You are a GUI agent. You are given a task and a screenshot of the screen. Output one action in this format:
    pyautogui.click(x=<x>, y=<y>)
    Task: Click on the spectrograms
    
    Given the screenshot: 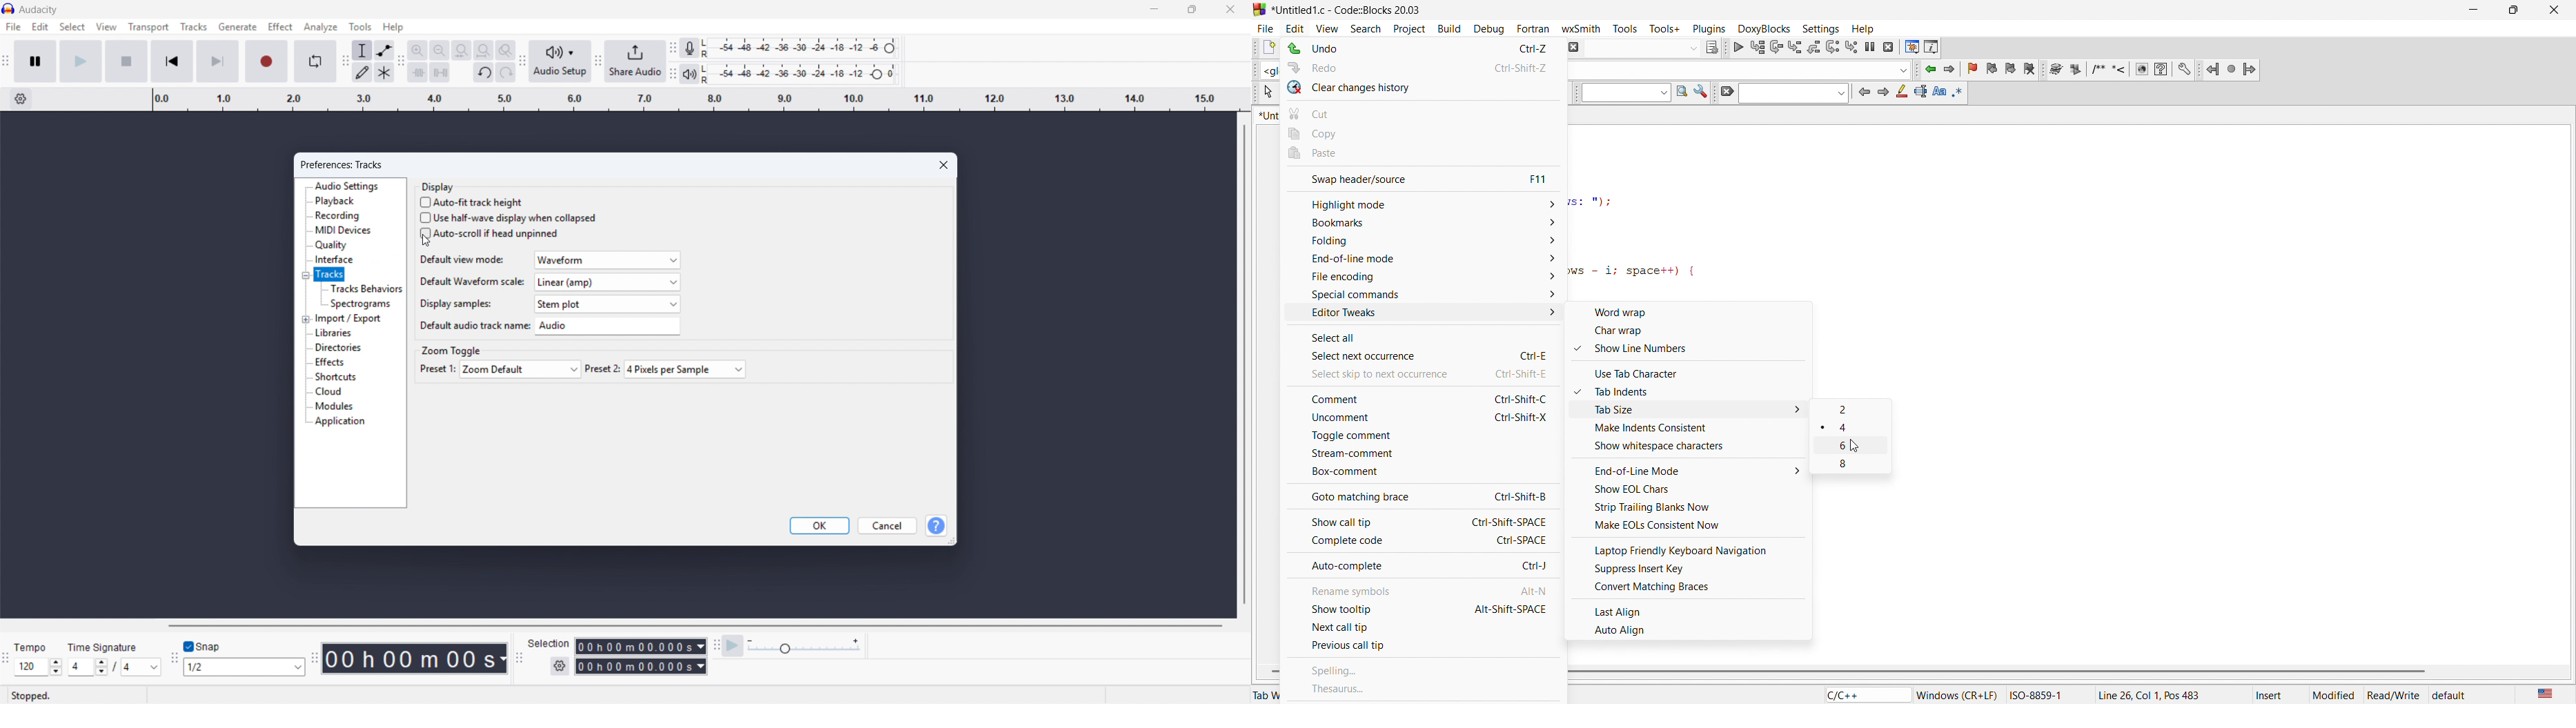 What is the action you would take?
    pyautogui.click(x=361, y=304)
    